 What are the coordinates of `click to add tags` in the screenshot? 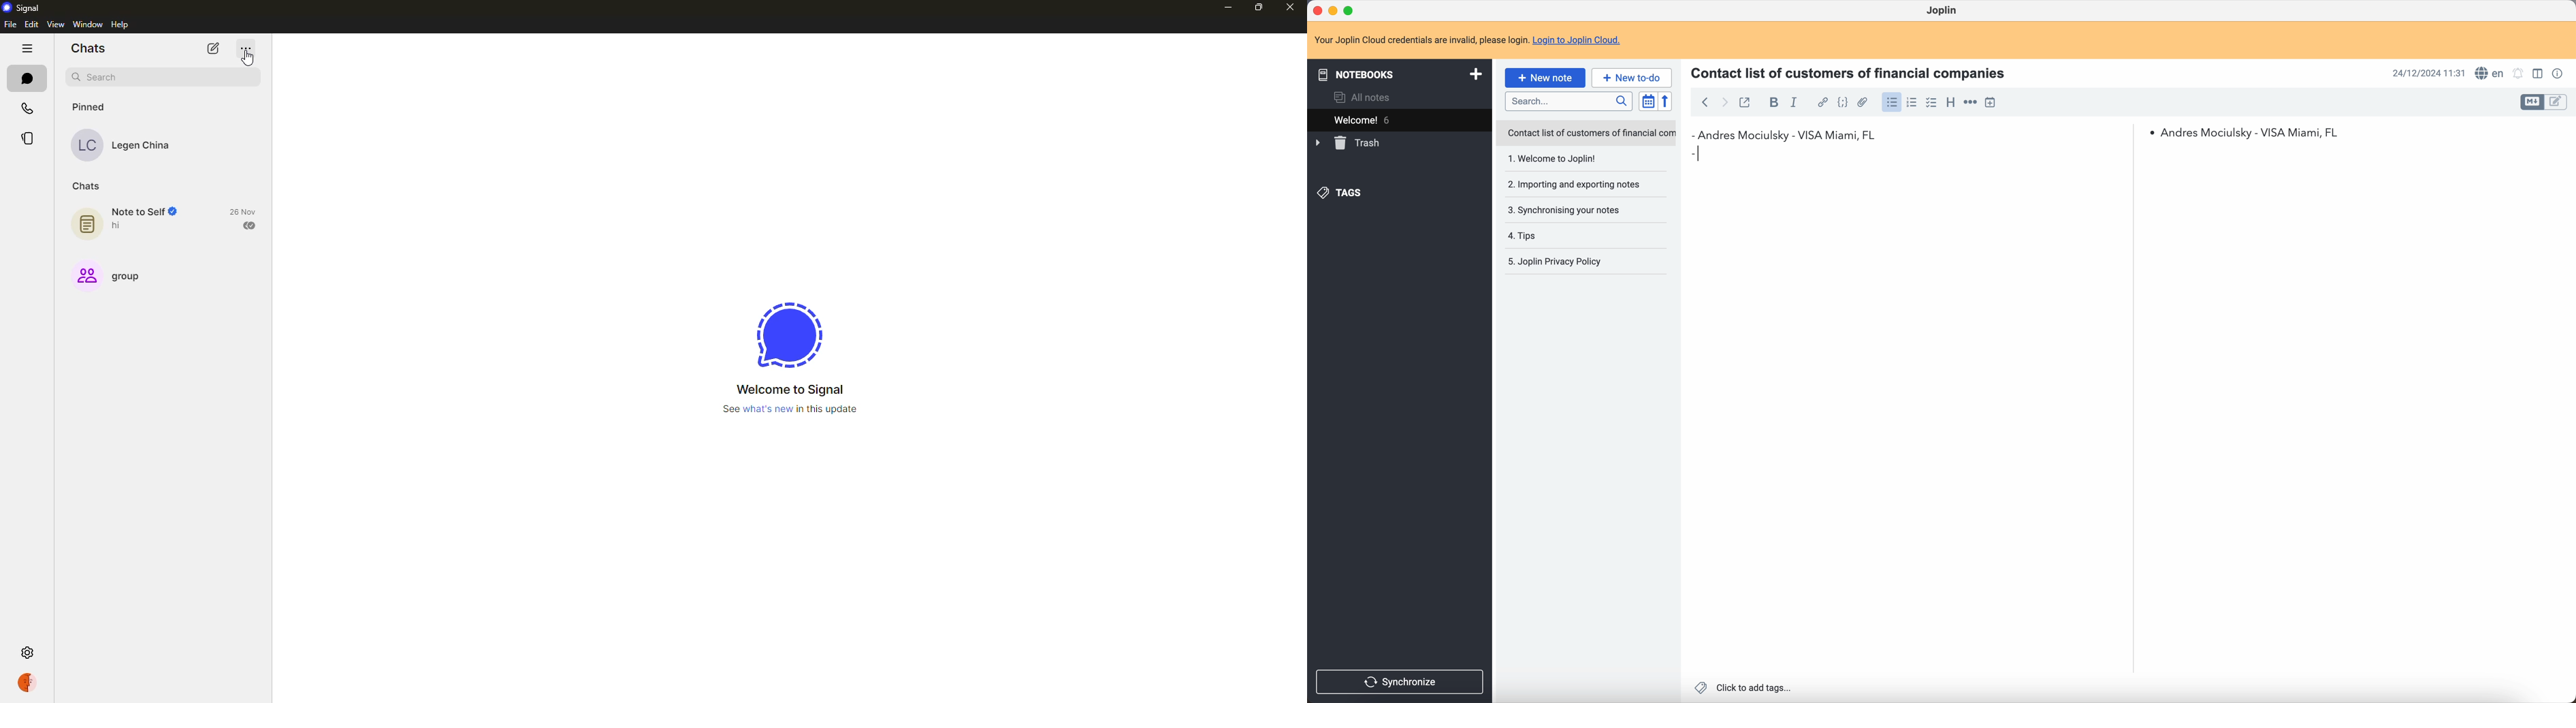 It's located at (1743, 688).